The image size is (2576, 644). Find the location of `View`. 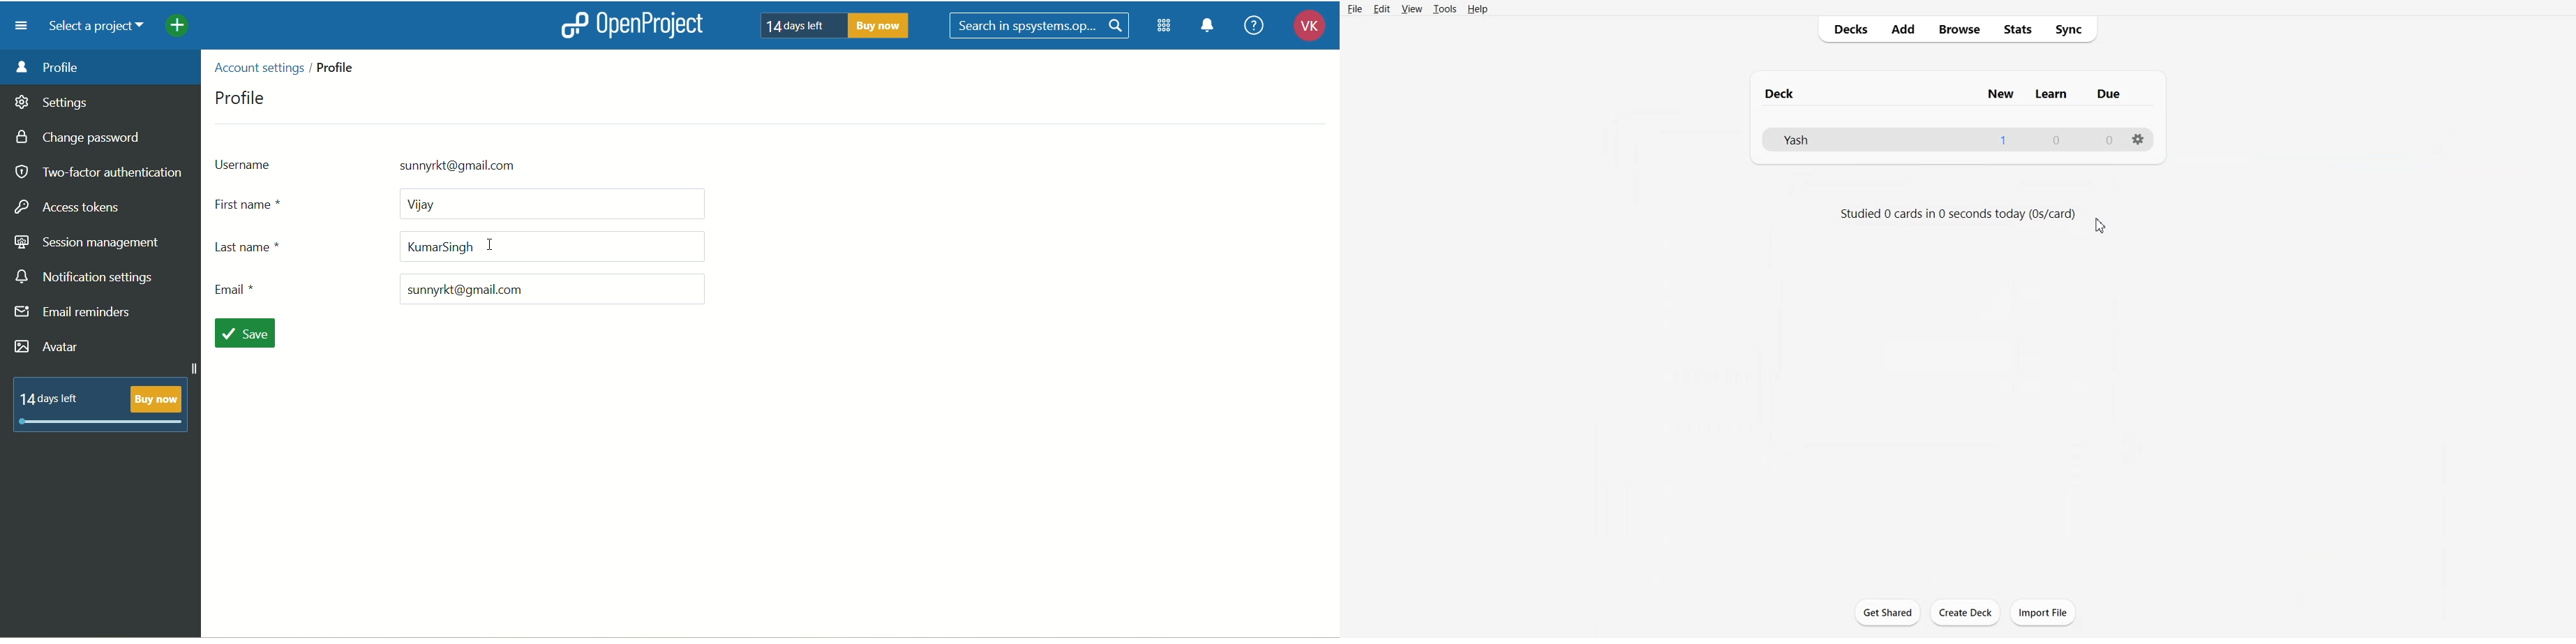

View is located at coordinates (1412, 8).